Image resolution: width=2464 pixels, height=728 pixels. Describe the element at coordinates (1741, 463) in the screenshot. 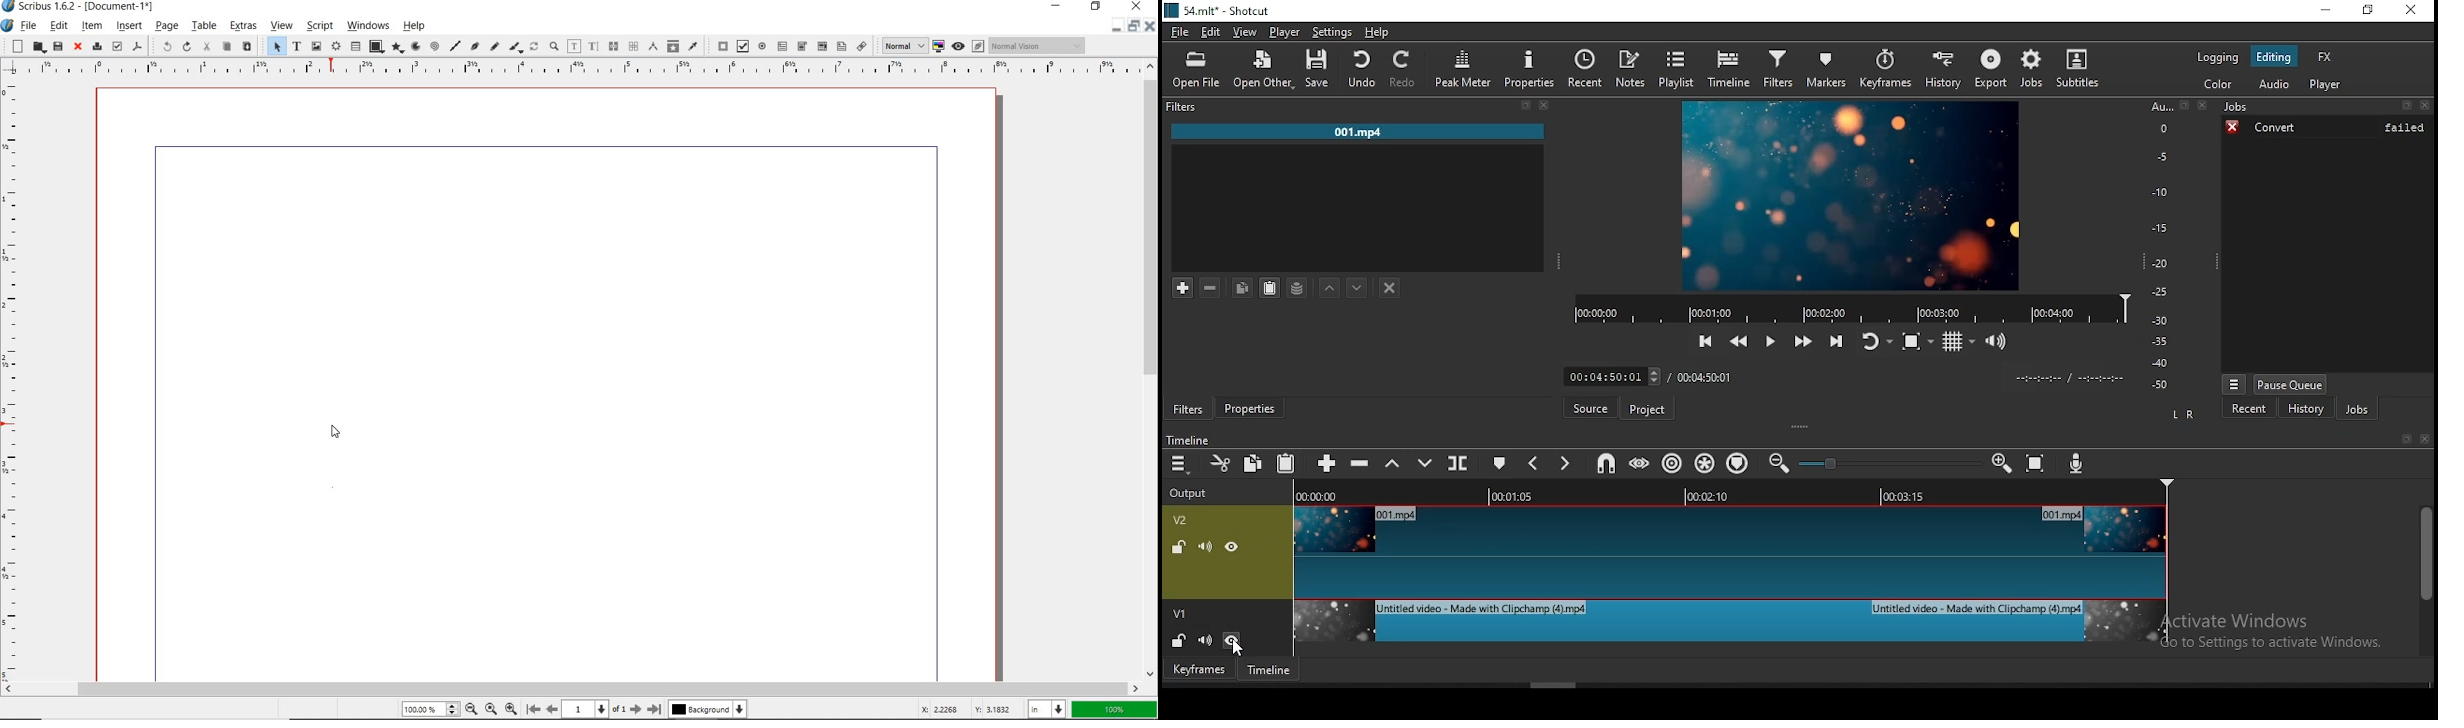

I see `ripple markers` at that location.